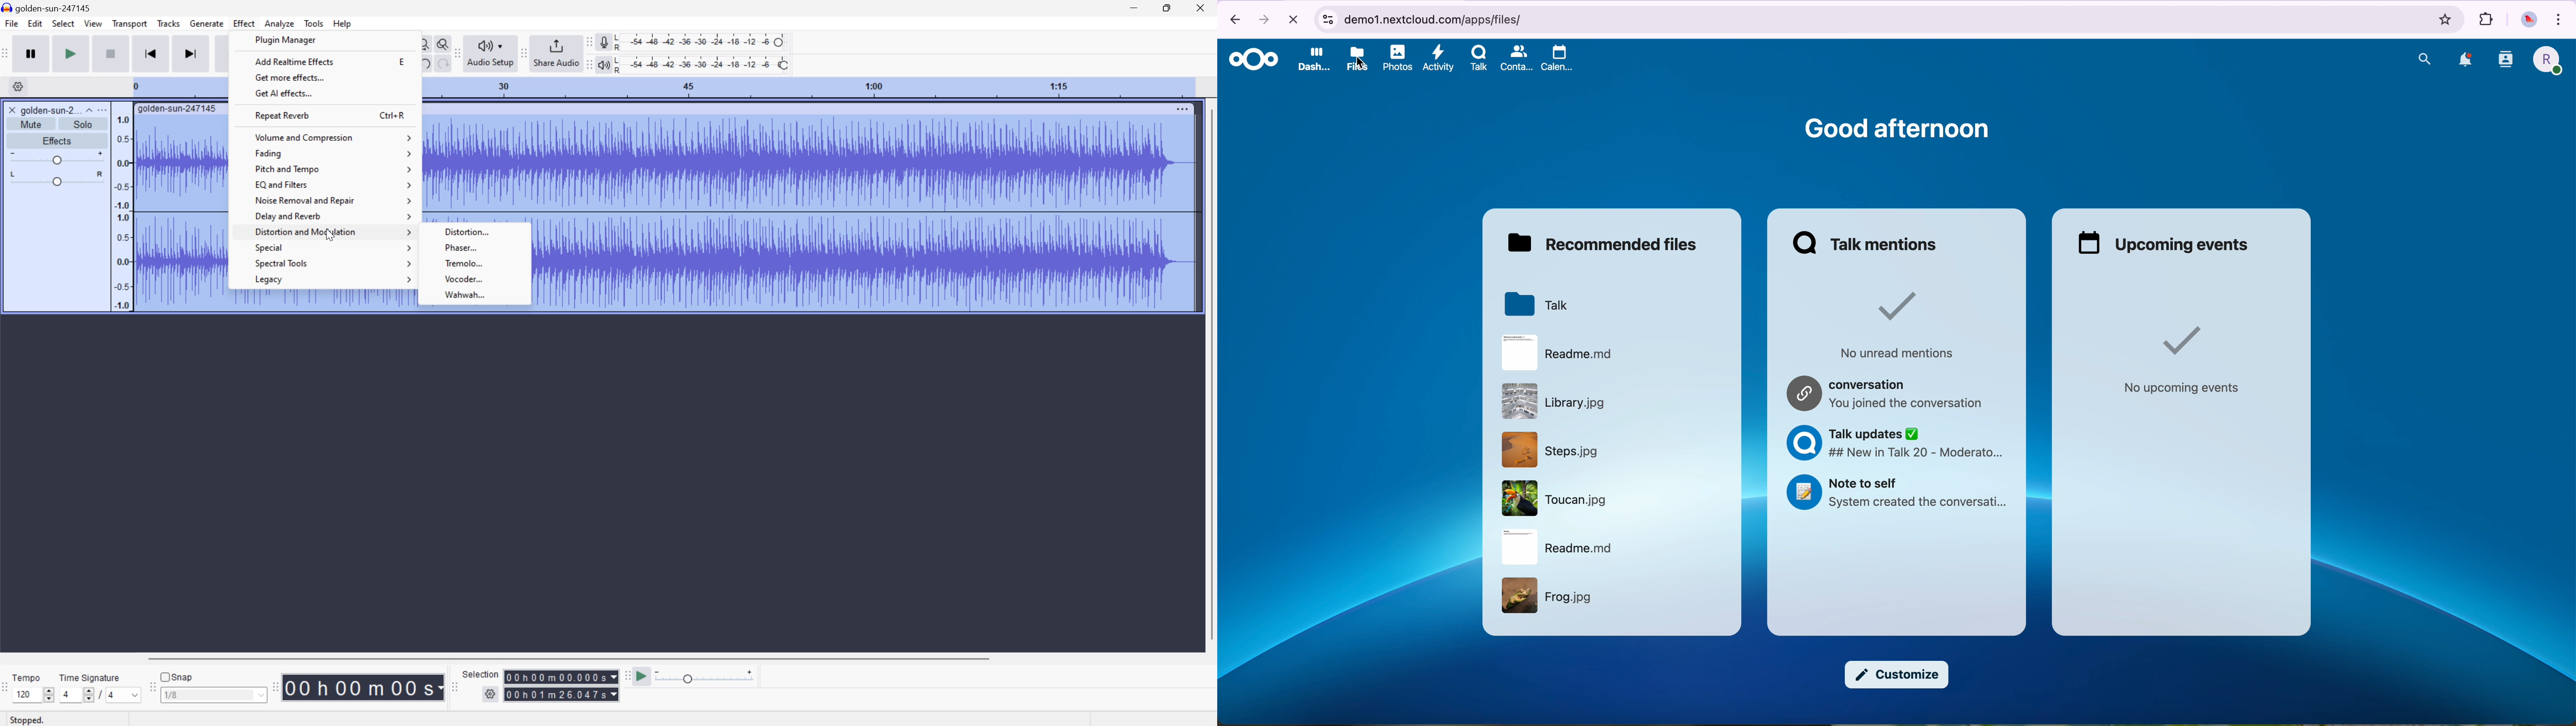 The image size is (2576, 728). I want to click on Scale, so click(808, 88).